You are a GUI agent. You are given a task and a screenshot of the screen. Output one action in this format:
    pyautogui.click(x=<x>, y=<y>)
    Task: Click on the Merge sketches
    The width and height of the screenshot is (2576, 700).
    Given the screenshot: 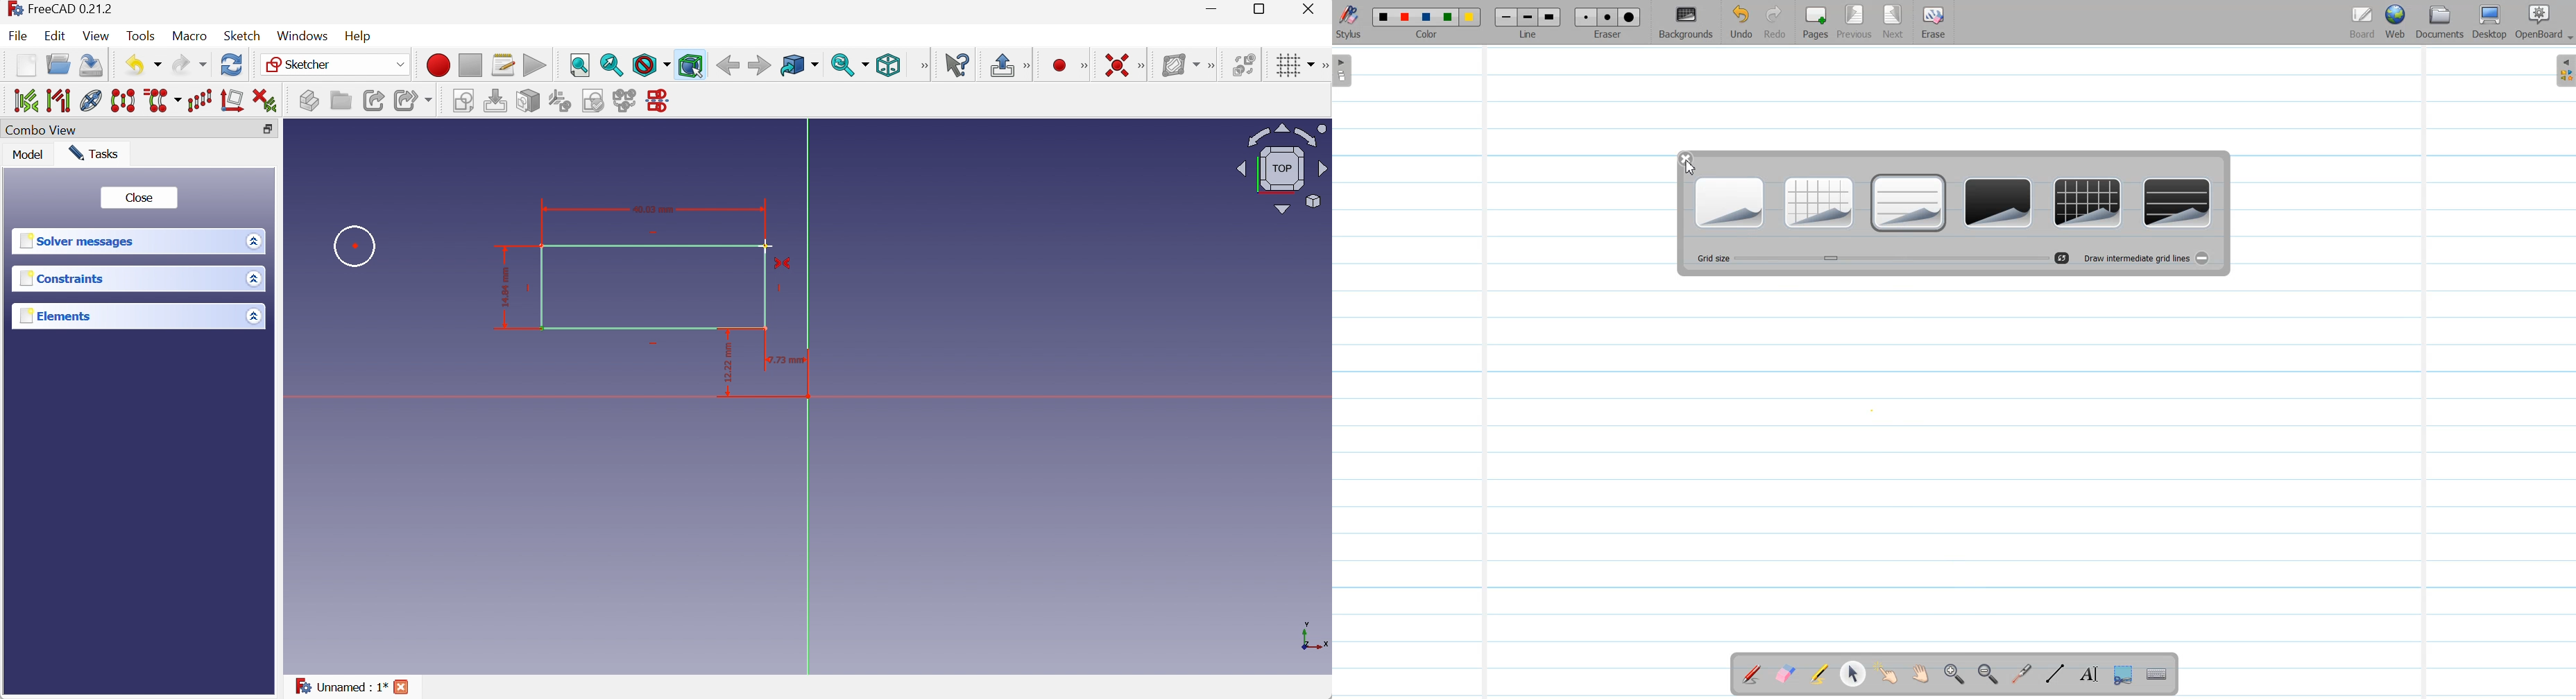 What is the action you would take?
    pyautogui.click(x=626, y=101)
    